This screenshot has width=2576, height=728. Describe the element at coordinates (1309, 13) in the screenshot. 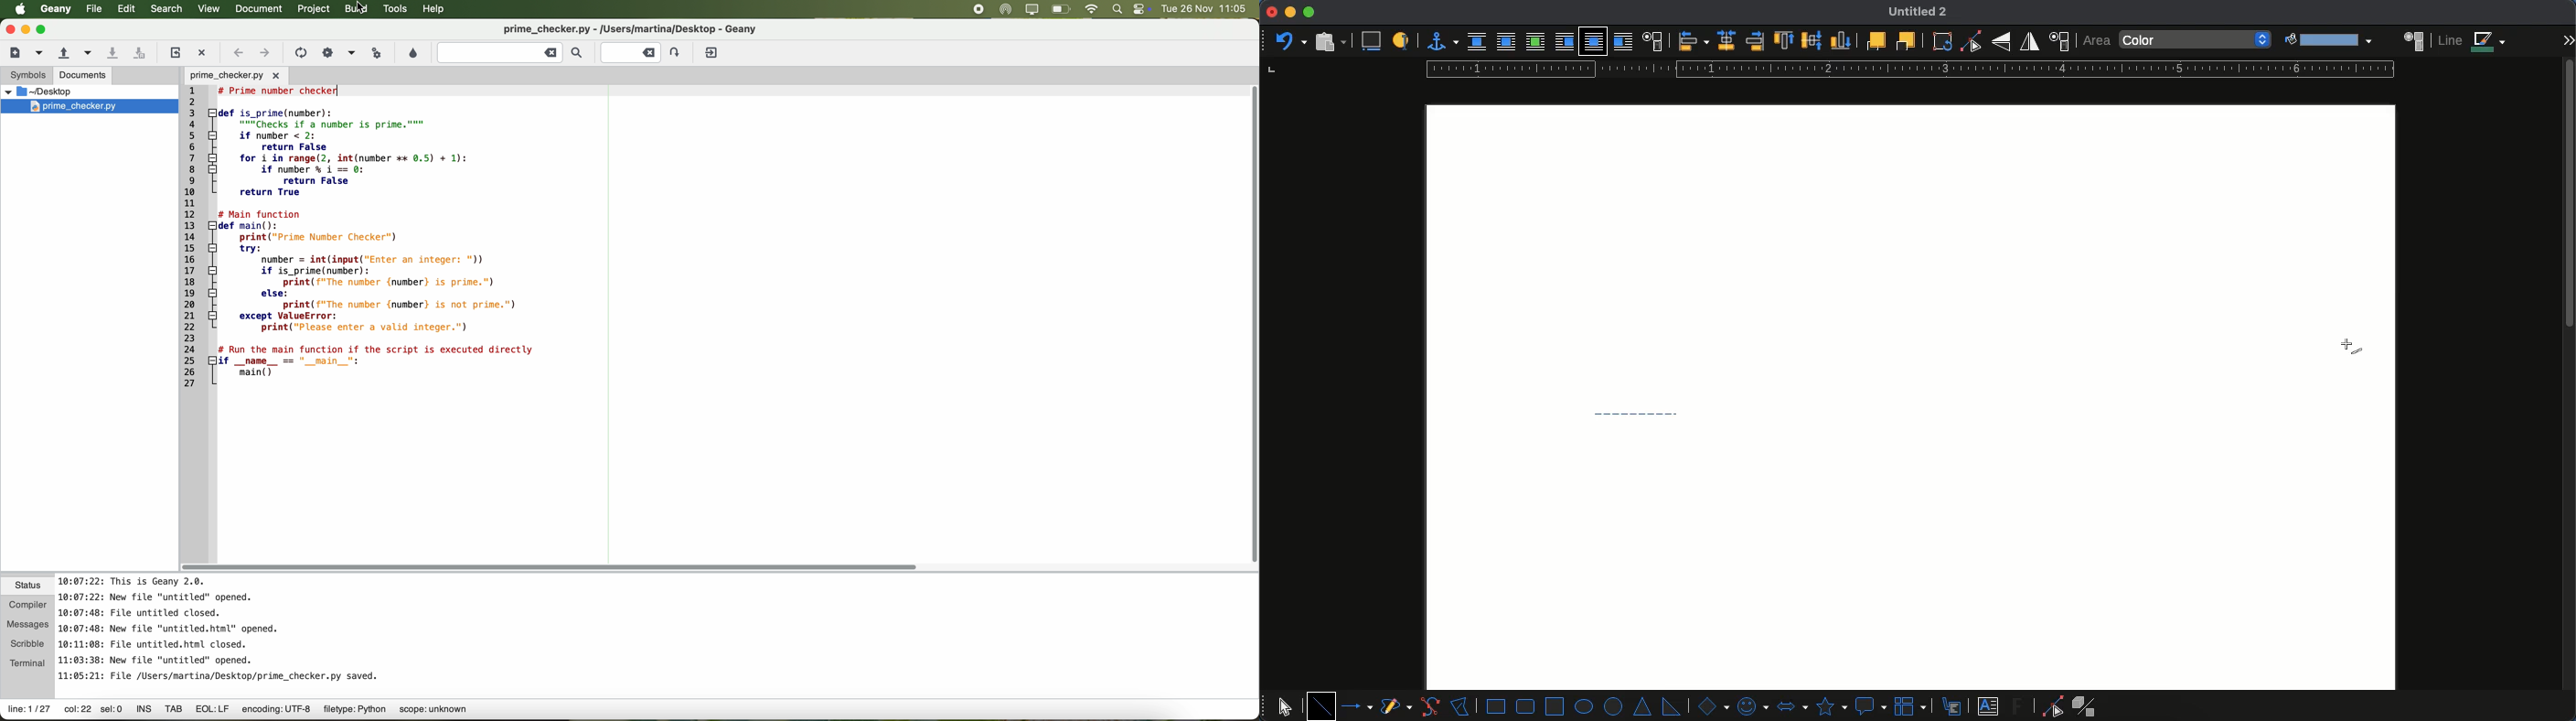

I see `maximize` at that location.